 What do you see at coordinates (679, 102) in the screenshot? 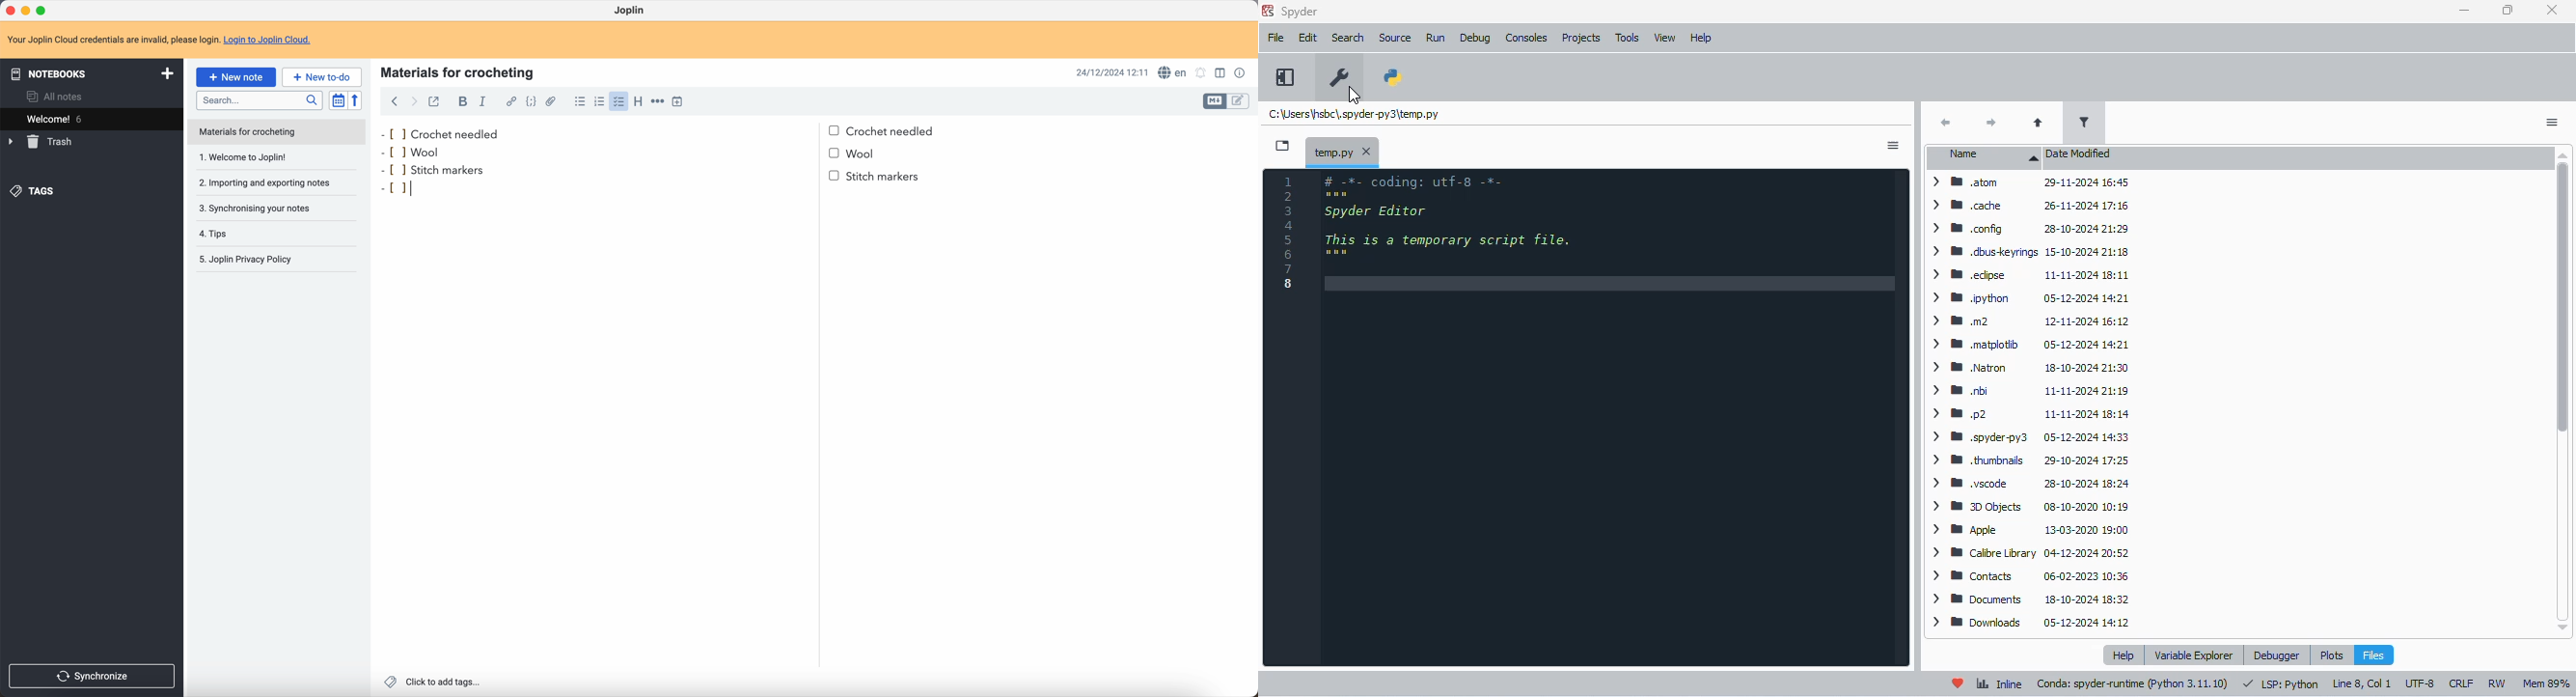
I see `insert time` at bounding box center [679, 102].